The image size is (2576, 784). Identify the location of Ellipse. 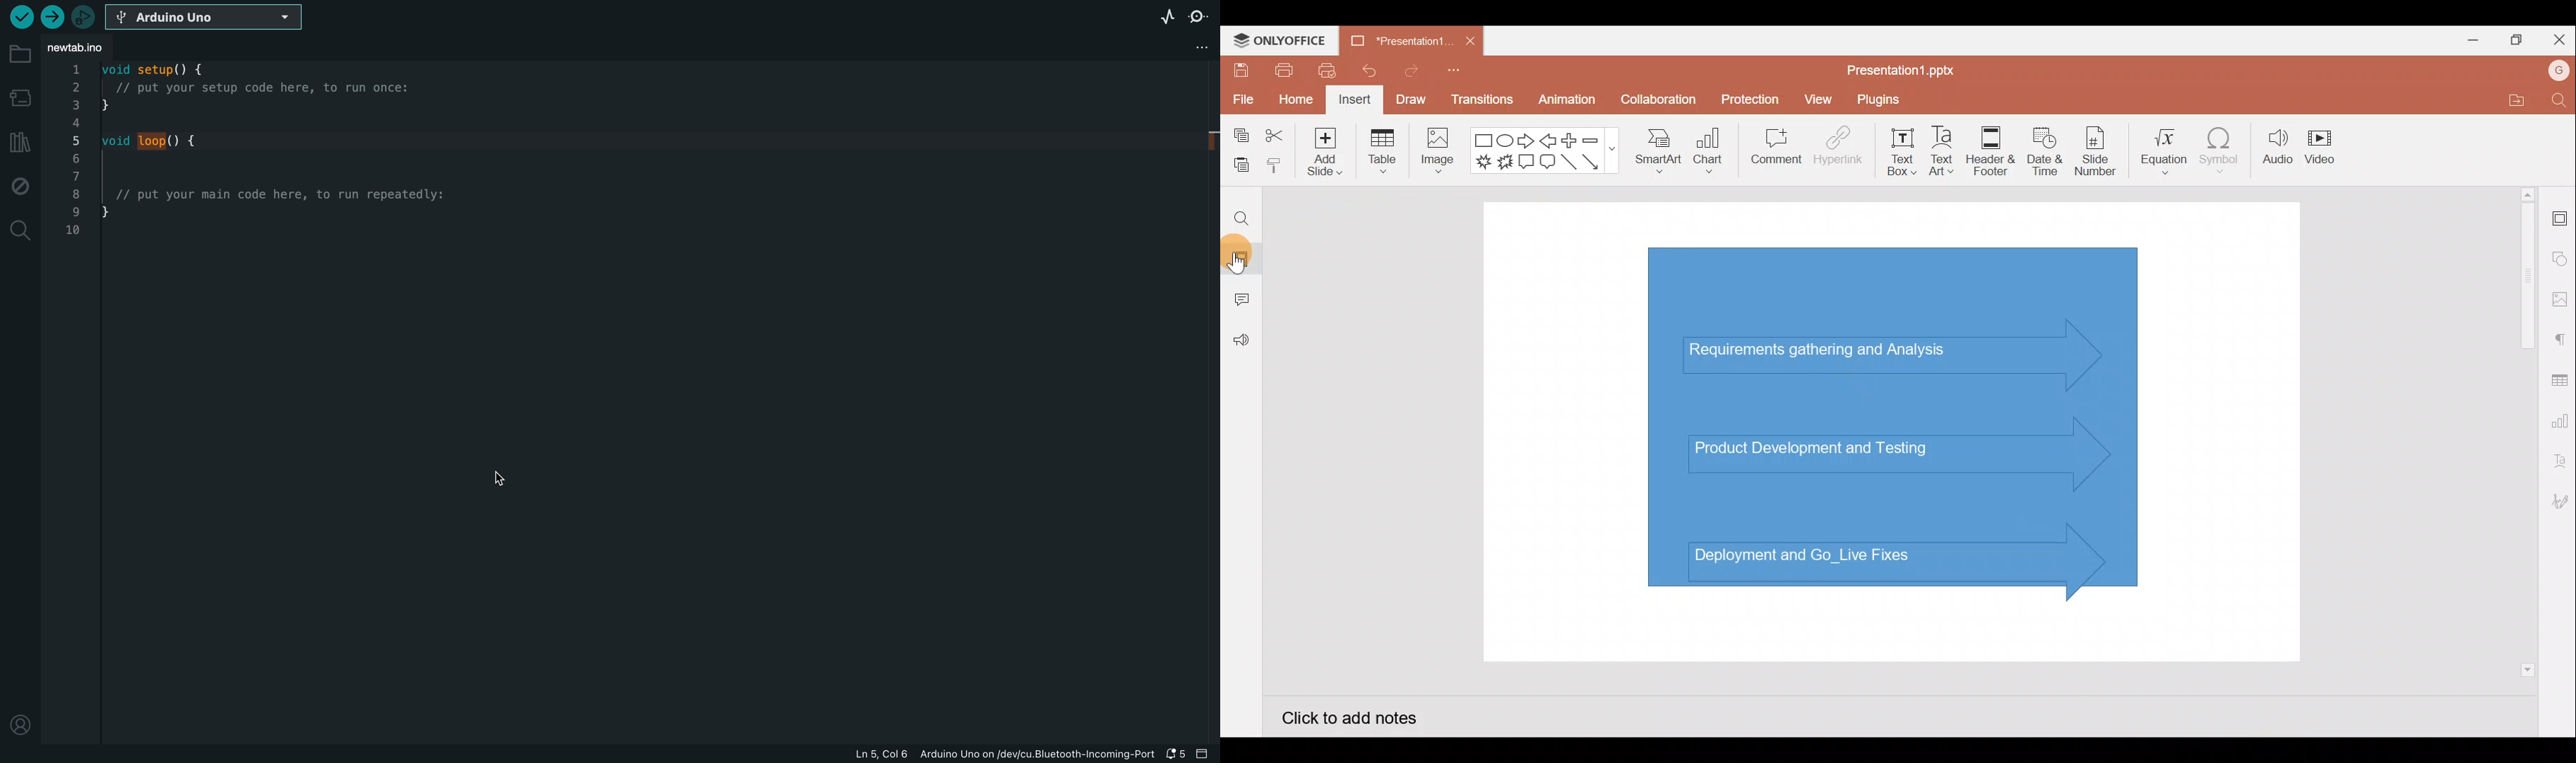
(1504, 142).